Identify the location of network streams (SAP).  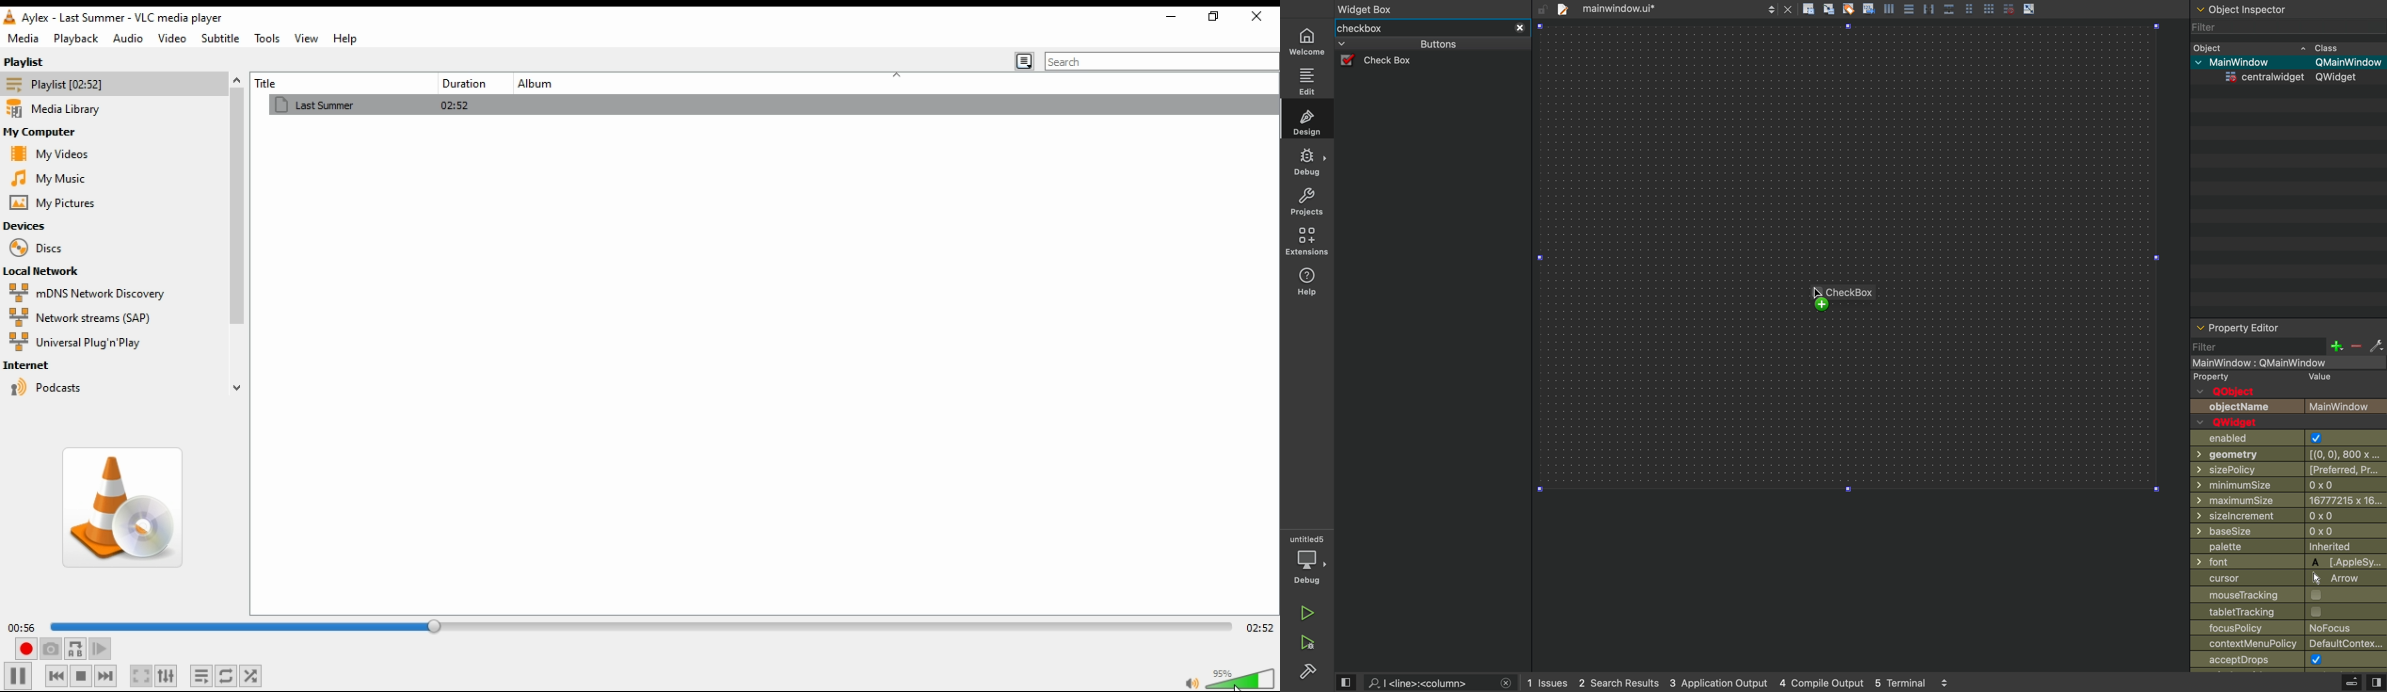
(98, 317).